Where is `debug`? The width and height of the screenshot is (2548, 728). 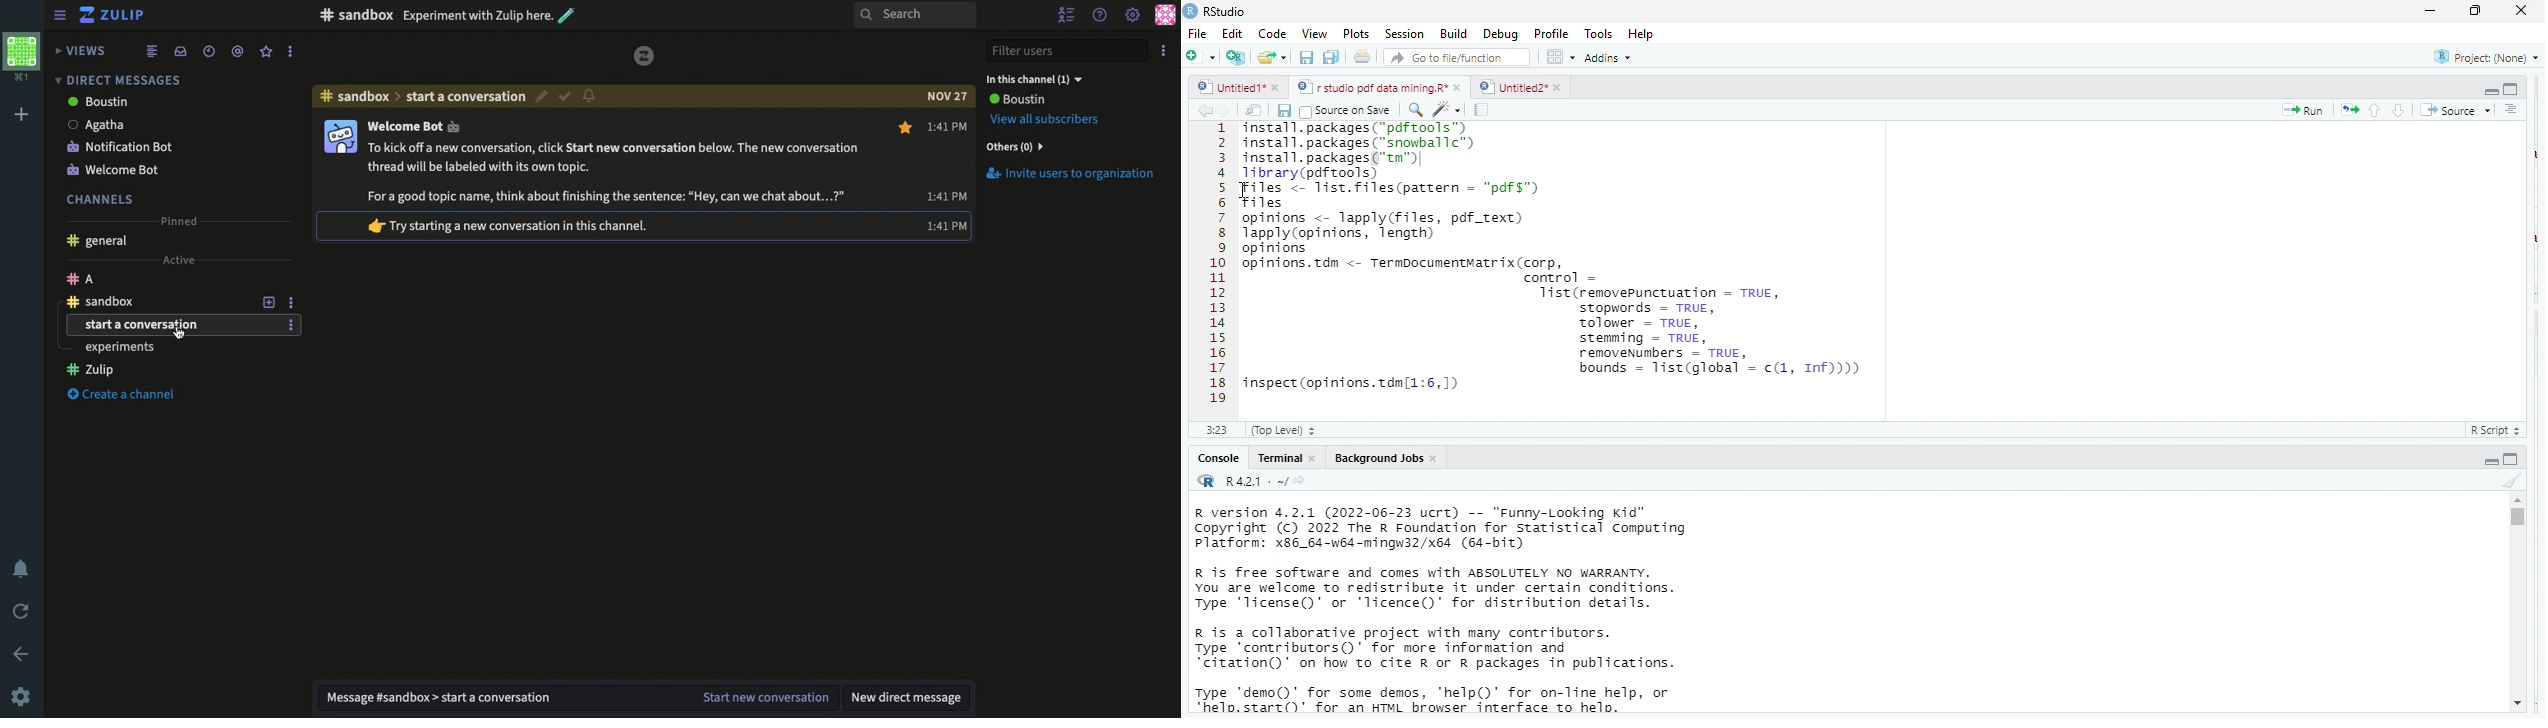 debug is located at coordinates (1498, 33).